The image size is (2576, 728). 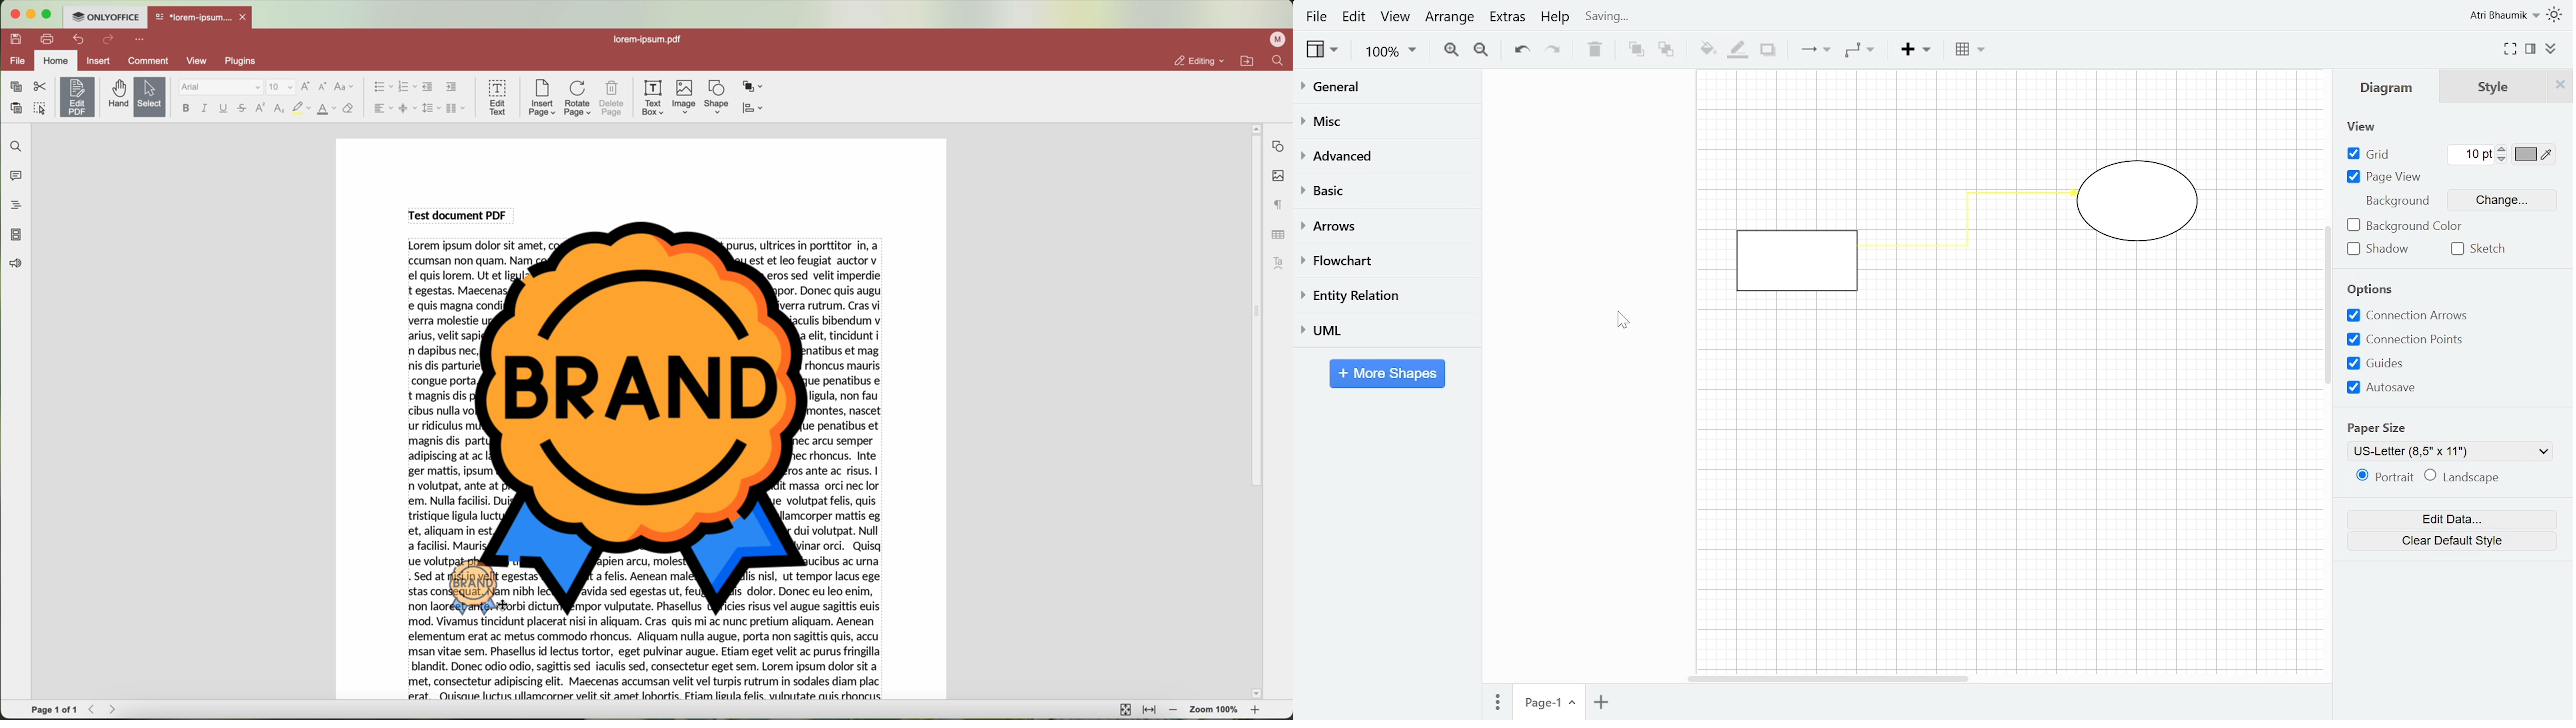 I want to click on Change background, so click(x=2503, y=200).